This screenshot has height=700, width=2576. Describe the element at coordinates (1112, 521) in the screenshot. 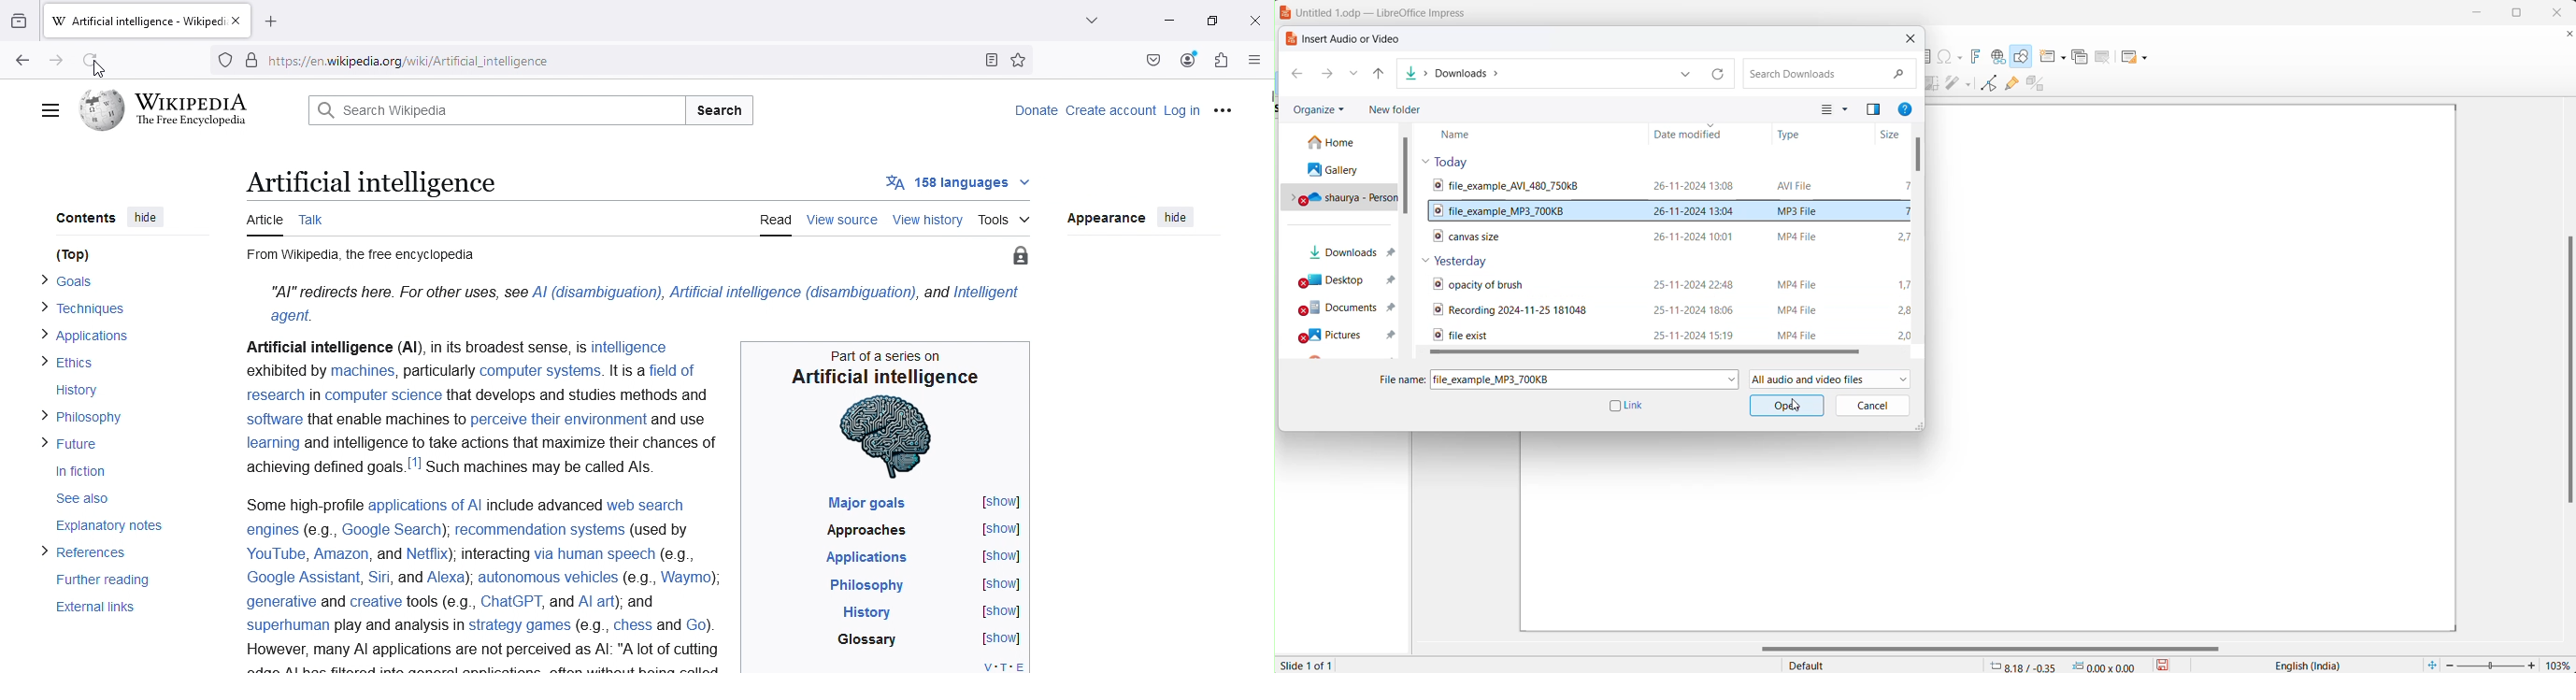

I see `Automatic` at that location.